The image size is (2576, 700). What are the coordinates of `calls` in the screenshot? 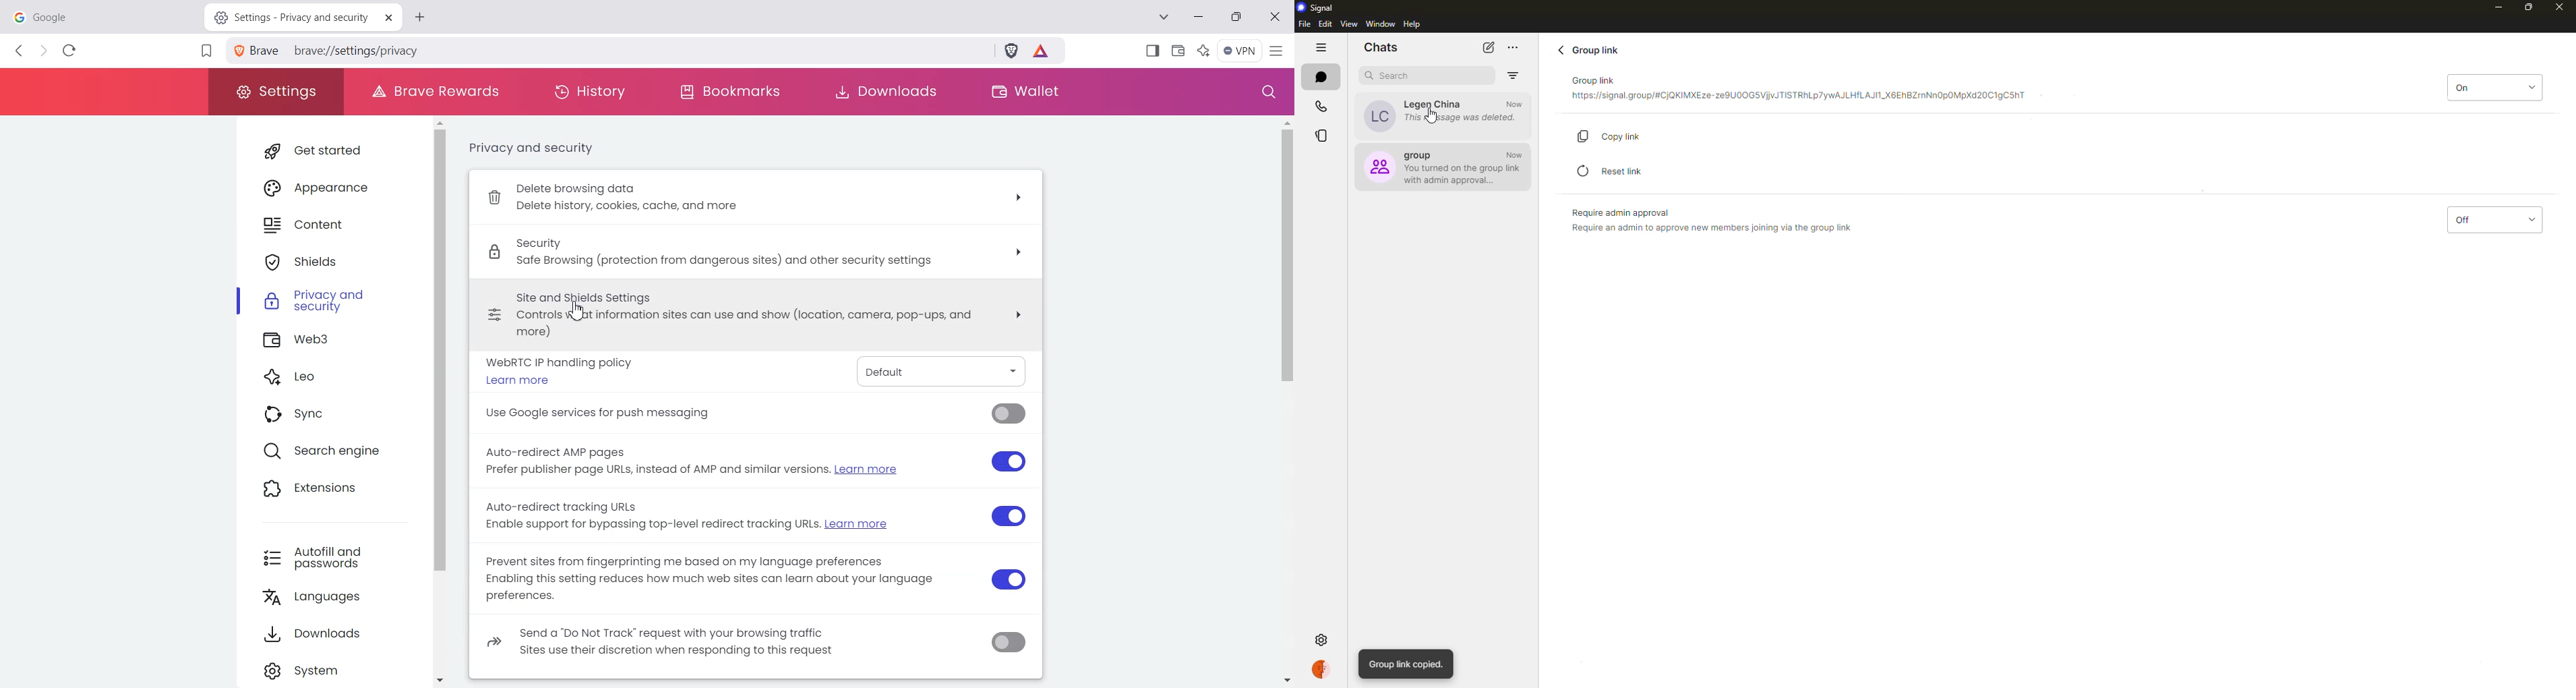 It's located at (1322, 107).